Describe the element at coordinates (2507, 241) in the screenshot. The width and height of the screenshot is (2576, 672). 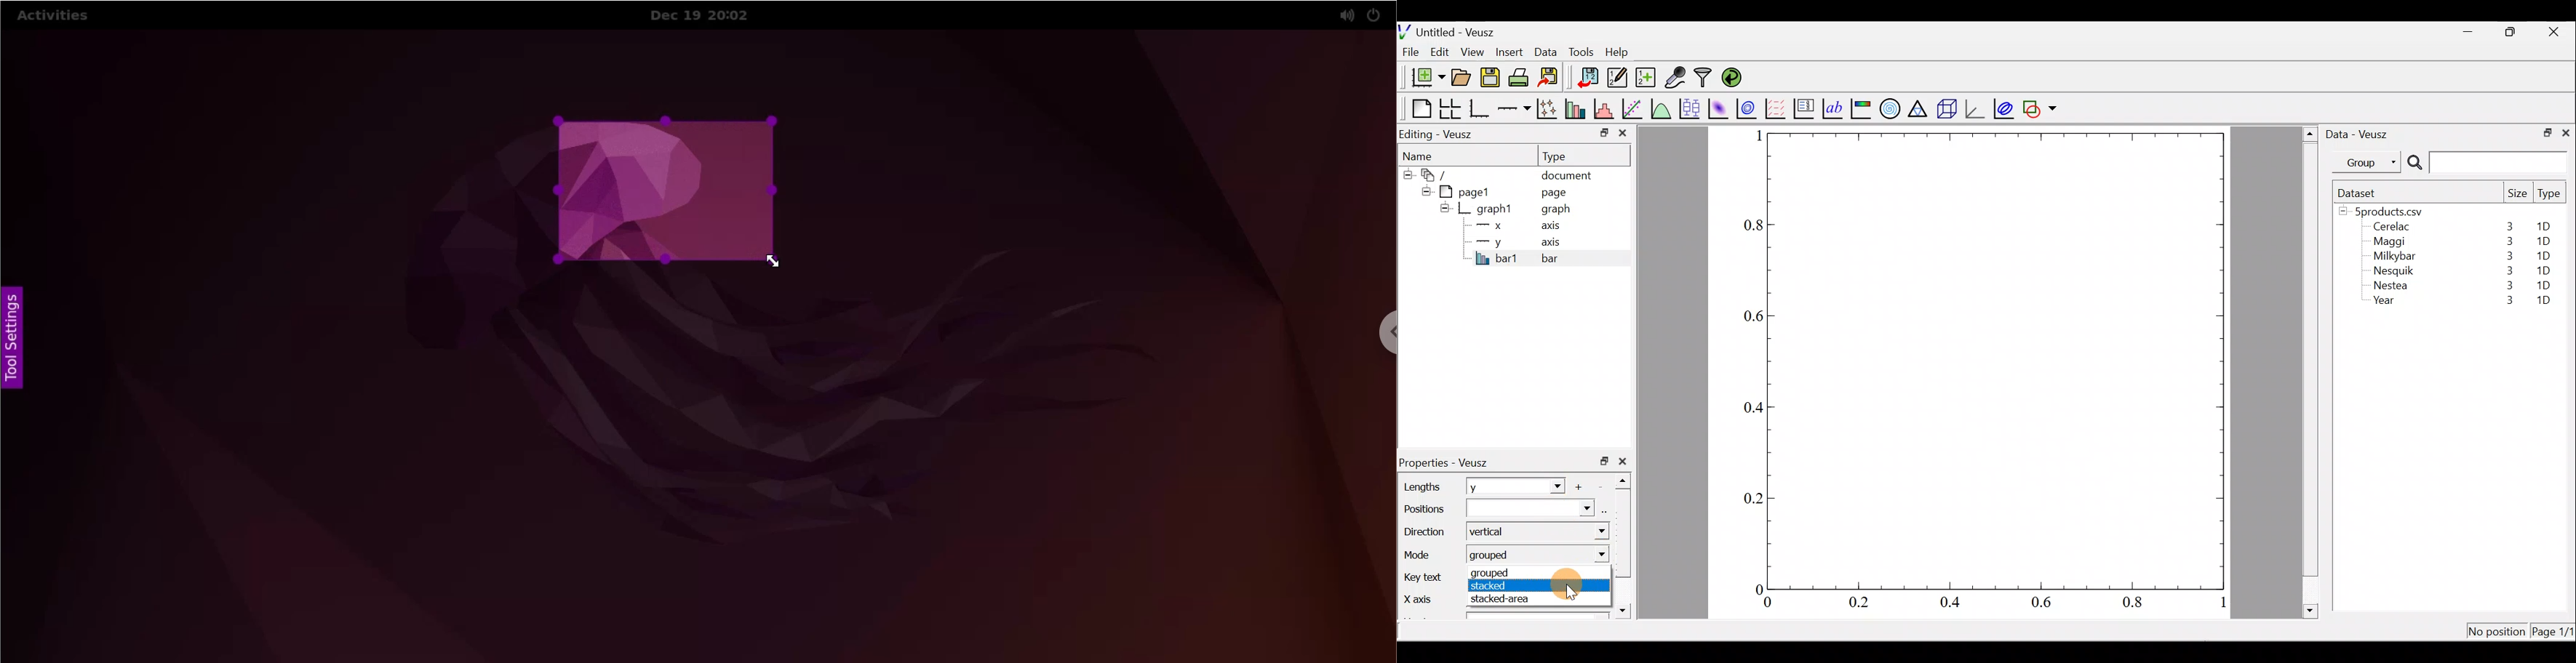
I see `3` at that location.